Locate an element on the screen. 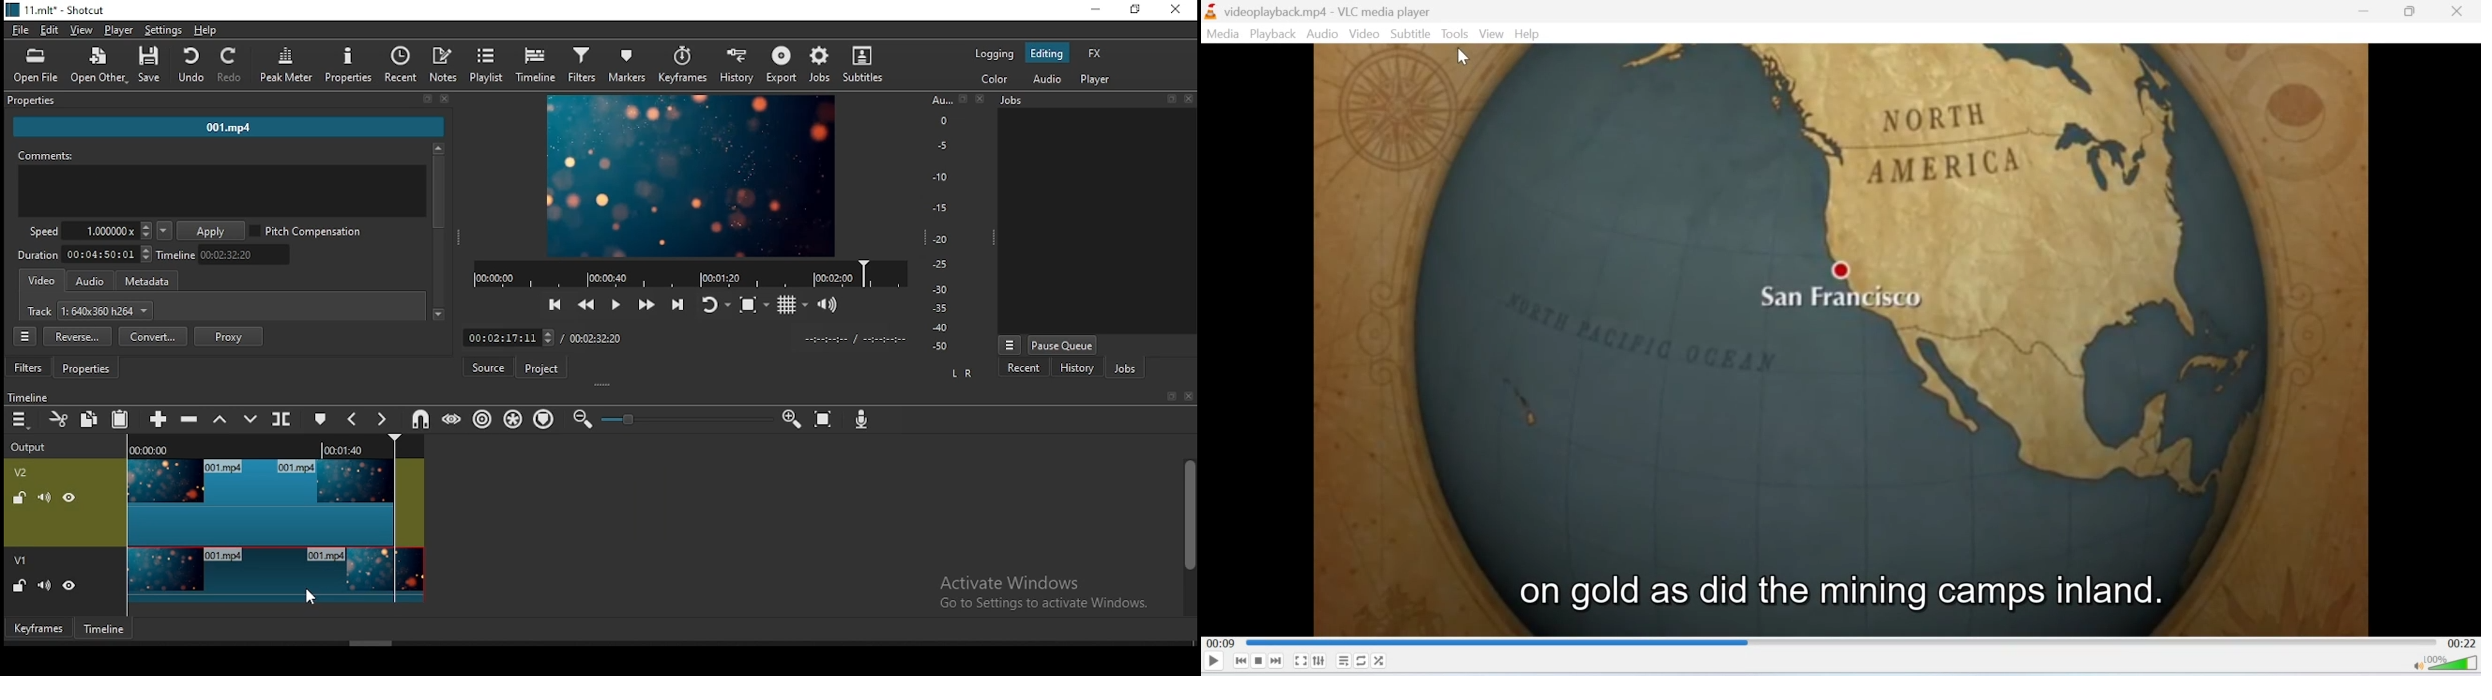 The height and width of the screenshot is (700, 2492). properties menu is located at coordinates (27, 336).